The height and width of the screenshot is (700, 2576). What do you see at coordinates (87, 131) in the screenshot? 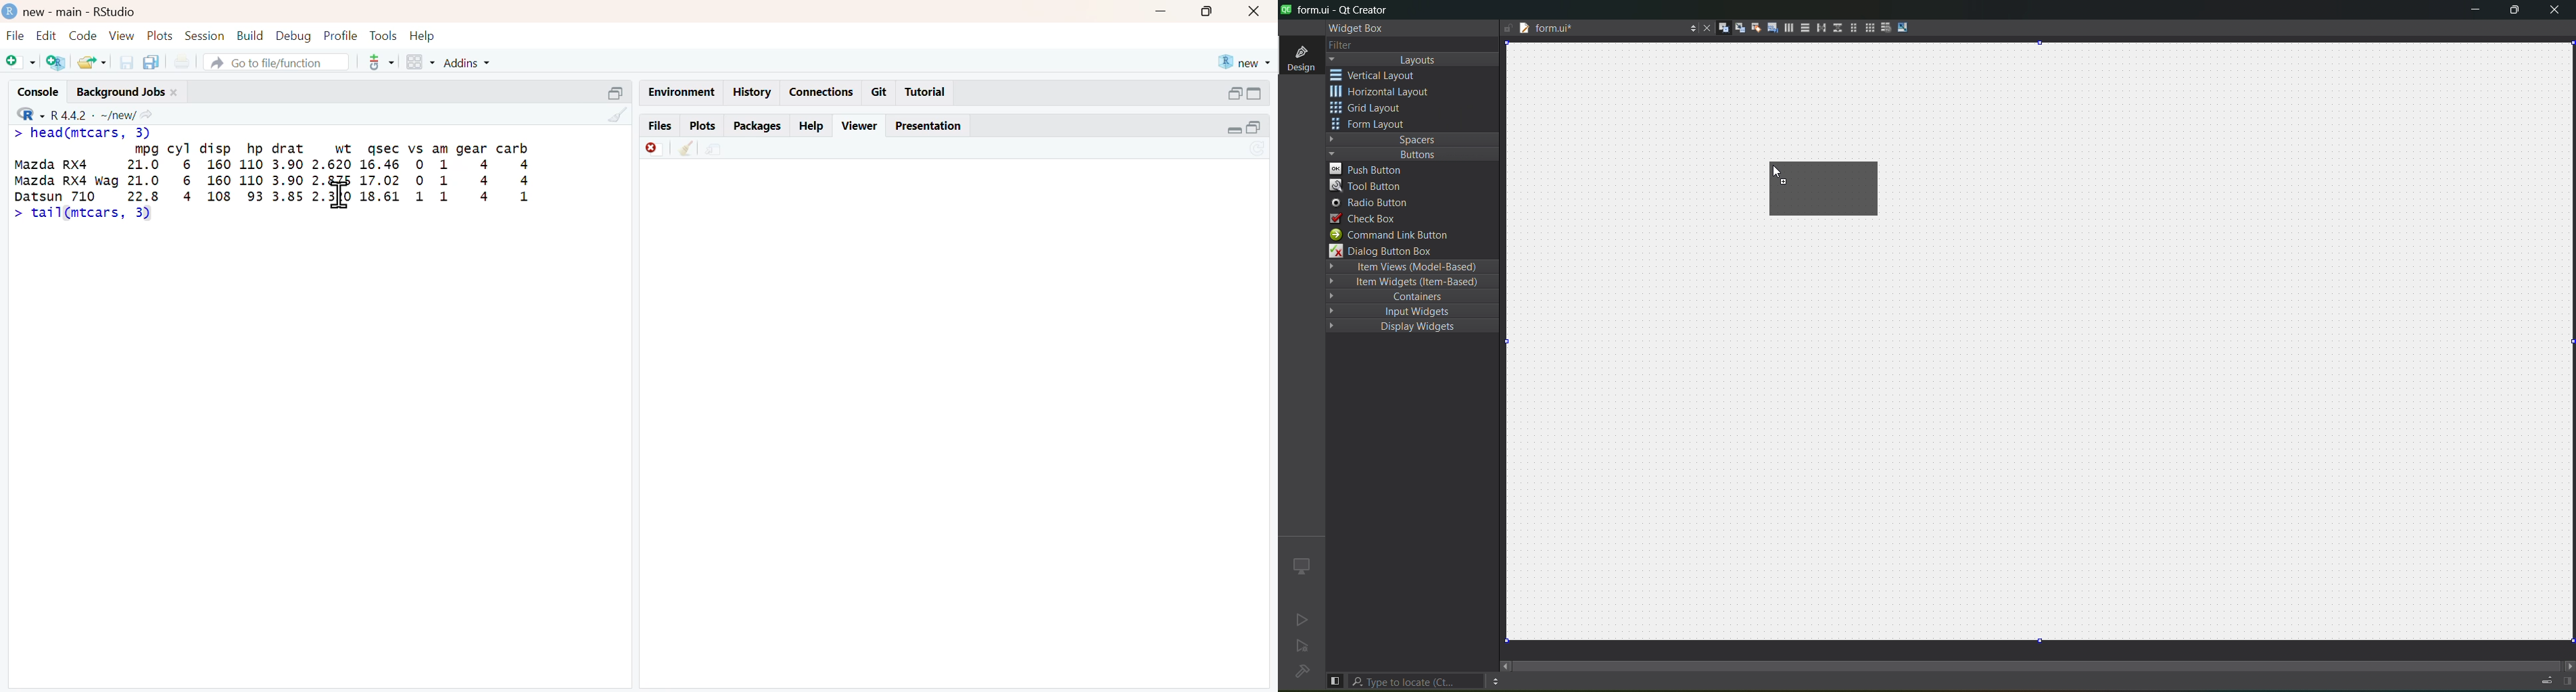
I see `> head(mtcars, 3)` at bounding box center [87, 131].